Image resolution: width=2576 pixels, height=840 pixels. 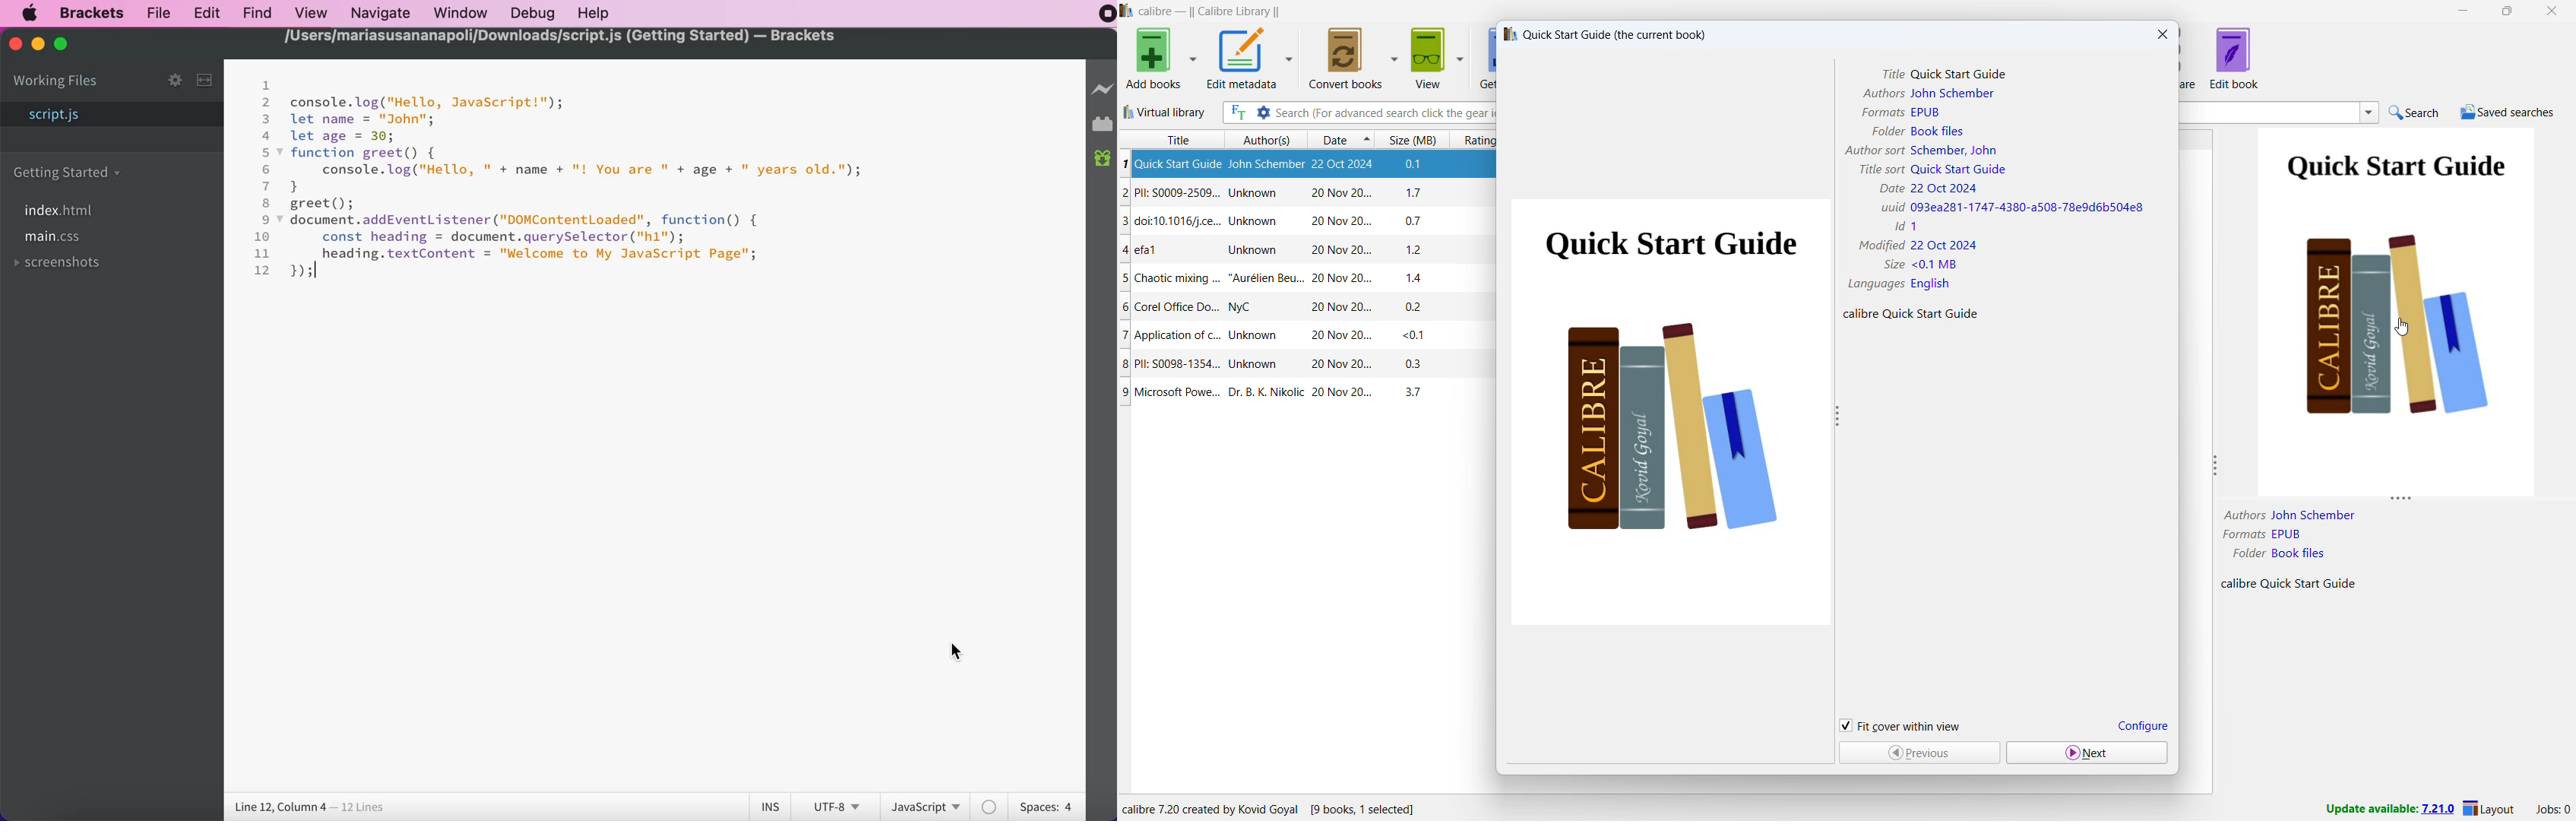 What do you see at coordinates (1474, 139) in the screenshot?
I see `rating` at bounding box center [1474, 139].